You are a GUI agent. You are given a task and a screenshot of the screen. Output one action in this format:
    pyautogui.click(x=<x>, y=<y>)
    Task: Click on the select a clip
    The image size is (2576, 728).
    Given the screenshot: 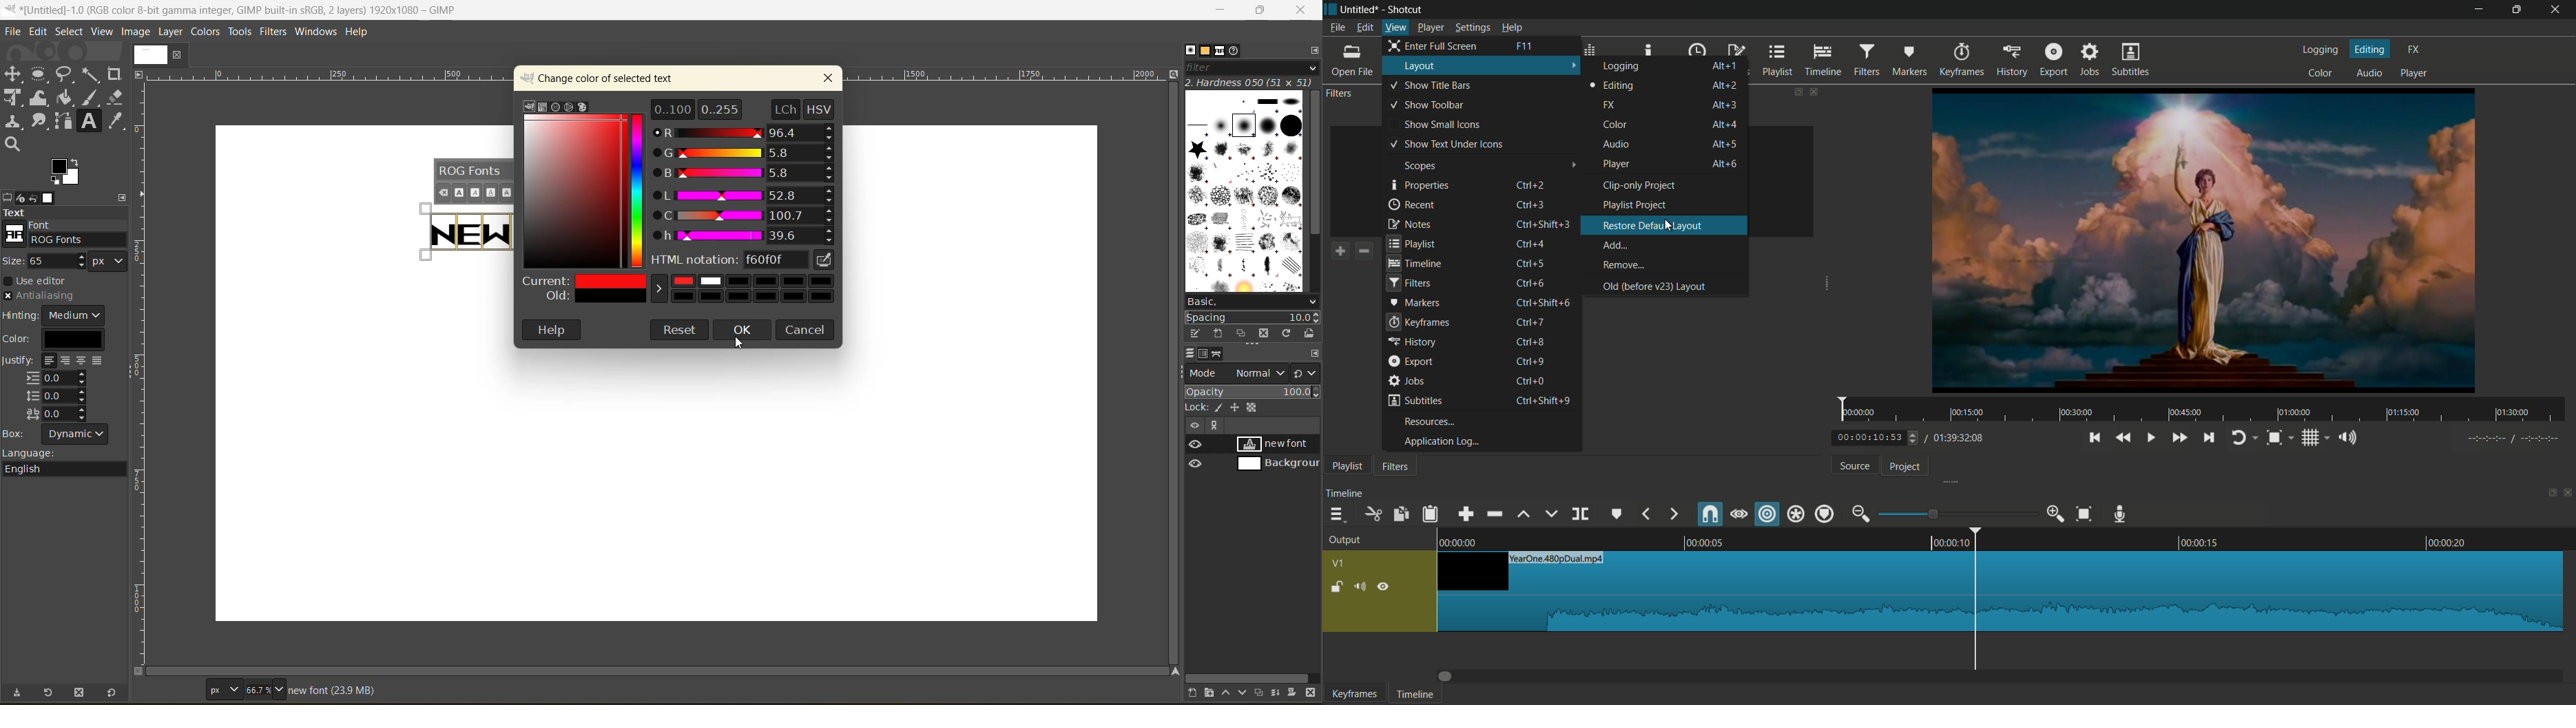 What is the action you would take?
    pyautogui.click(x=1573, y=182)
    